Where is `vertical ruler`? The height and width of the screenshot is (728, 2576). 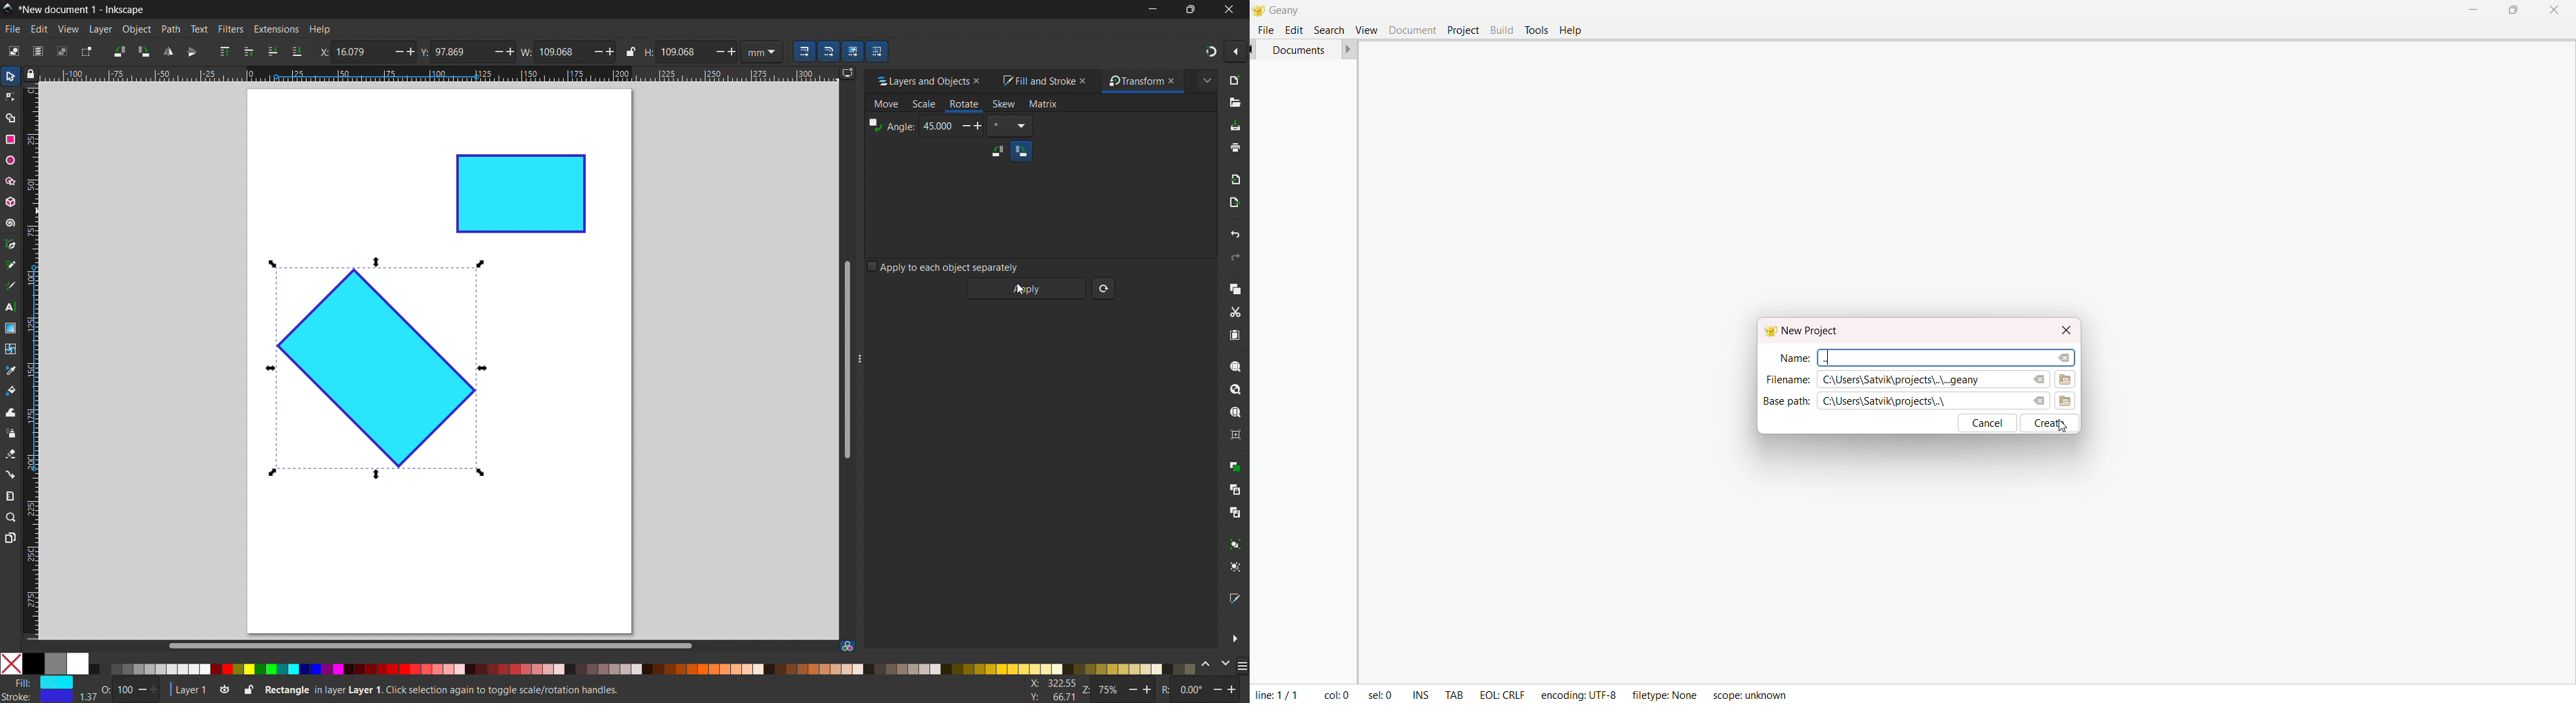
vertical ruler is located at coordinates (31, 364).